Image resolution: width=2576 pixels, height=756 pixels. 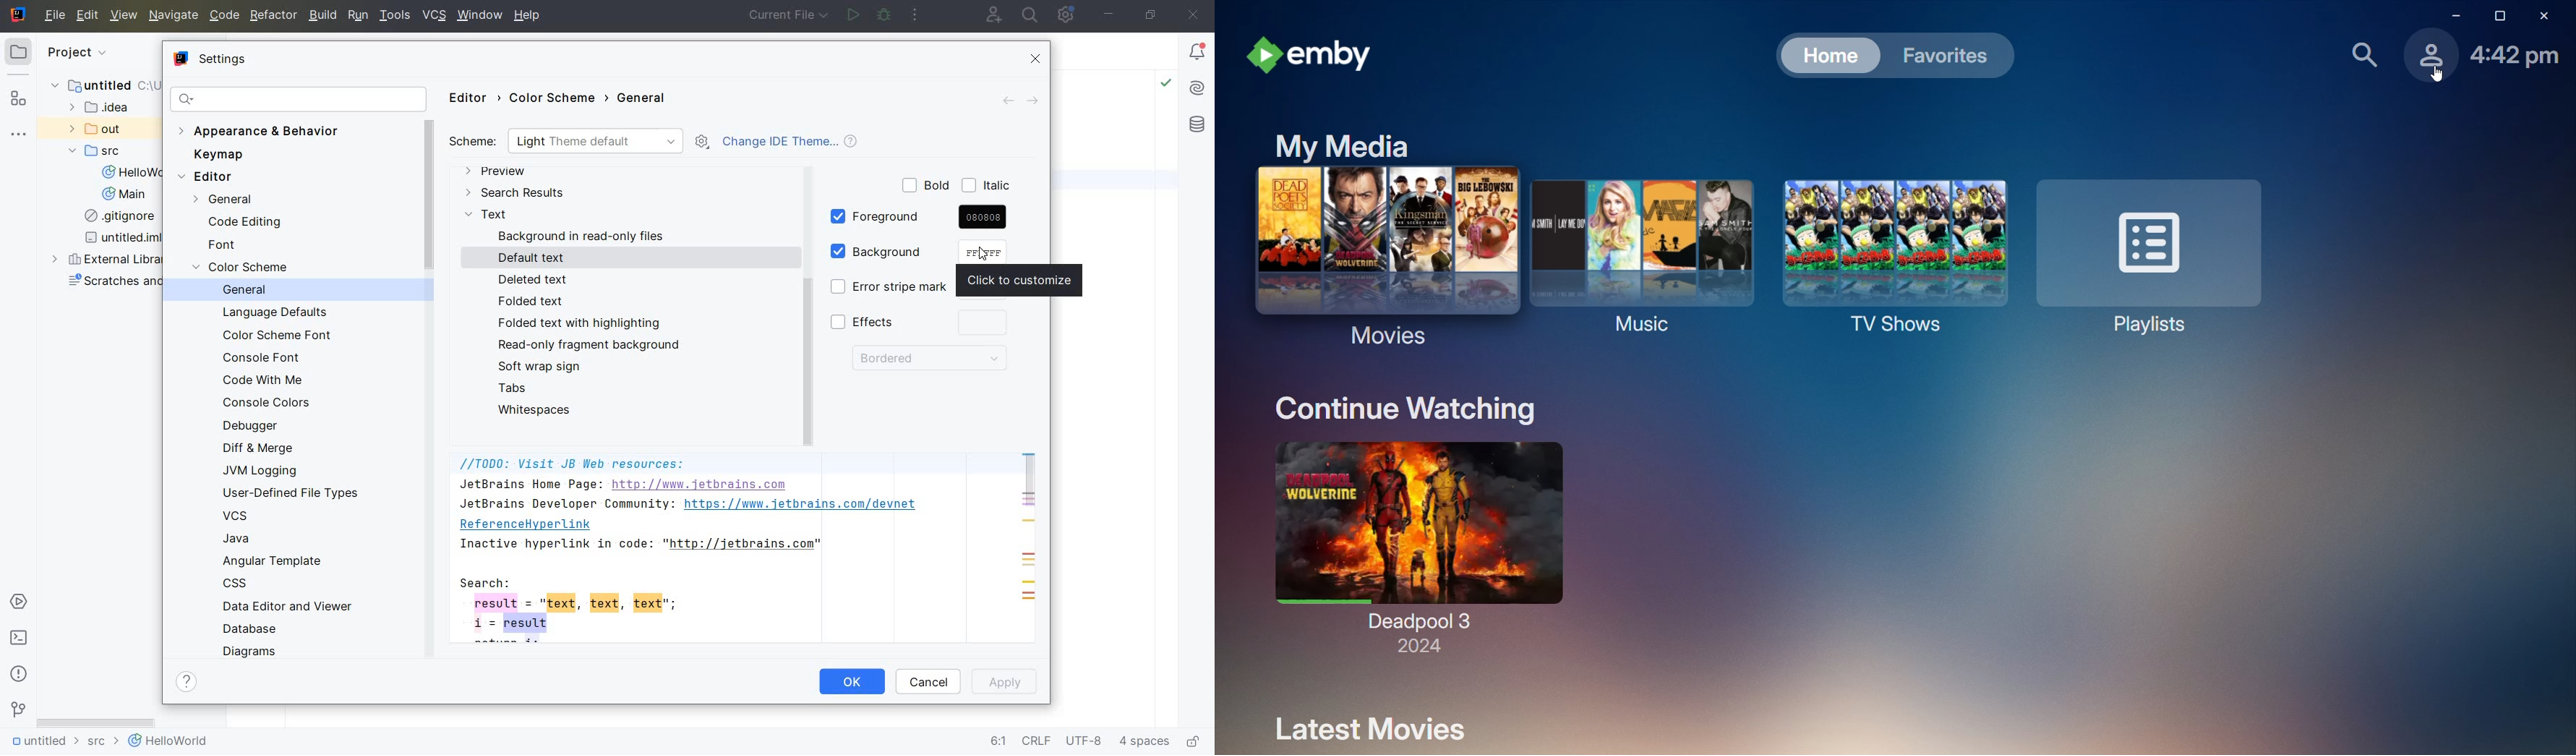 I want to click on ANGULAR TEMPLATE, so click(x=274, y=561).